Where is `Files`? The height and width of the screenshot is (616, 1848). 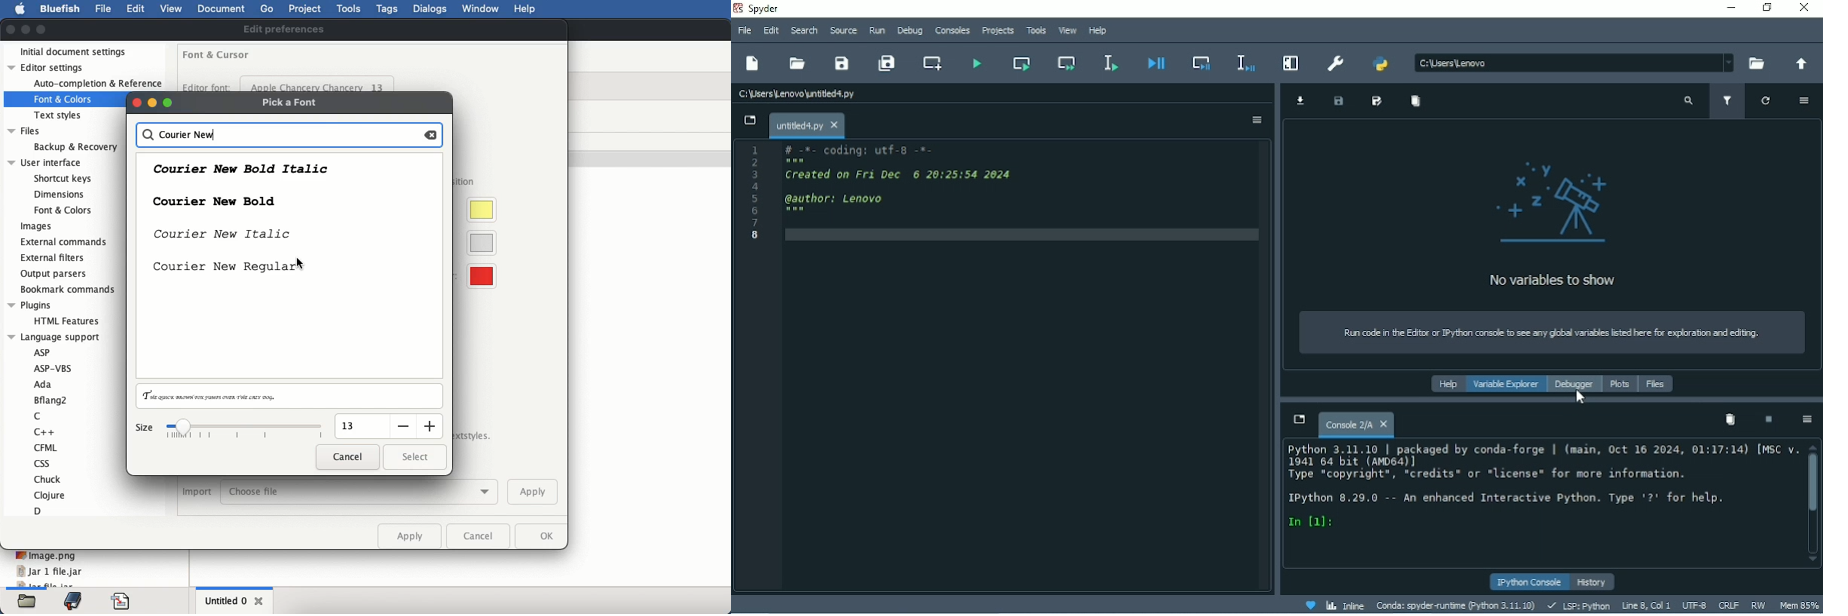
Files is located at coordinates (1656, 384).